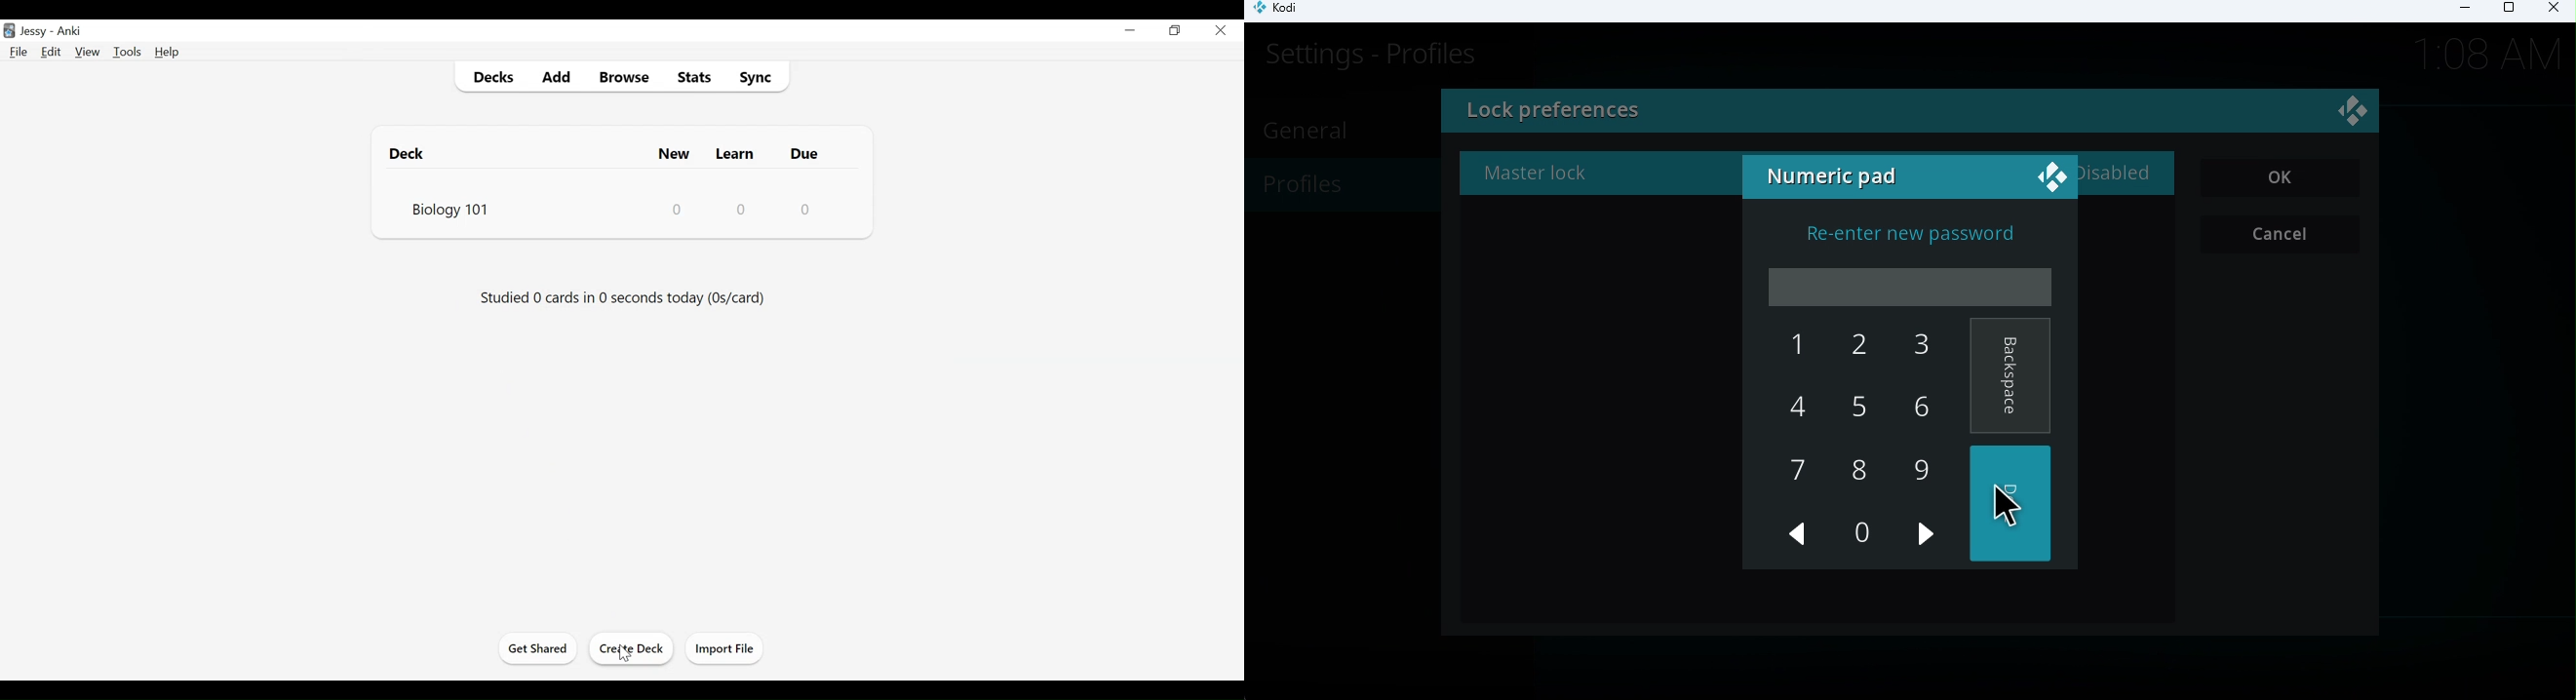  Describe the element at coordinates (20, 52) in the screenshot. I see `File` at that location.